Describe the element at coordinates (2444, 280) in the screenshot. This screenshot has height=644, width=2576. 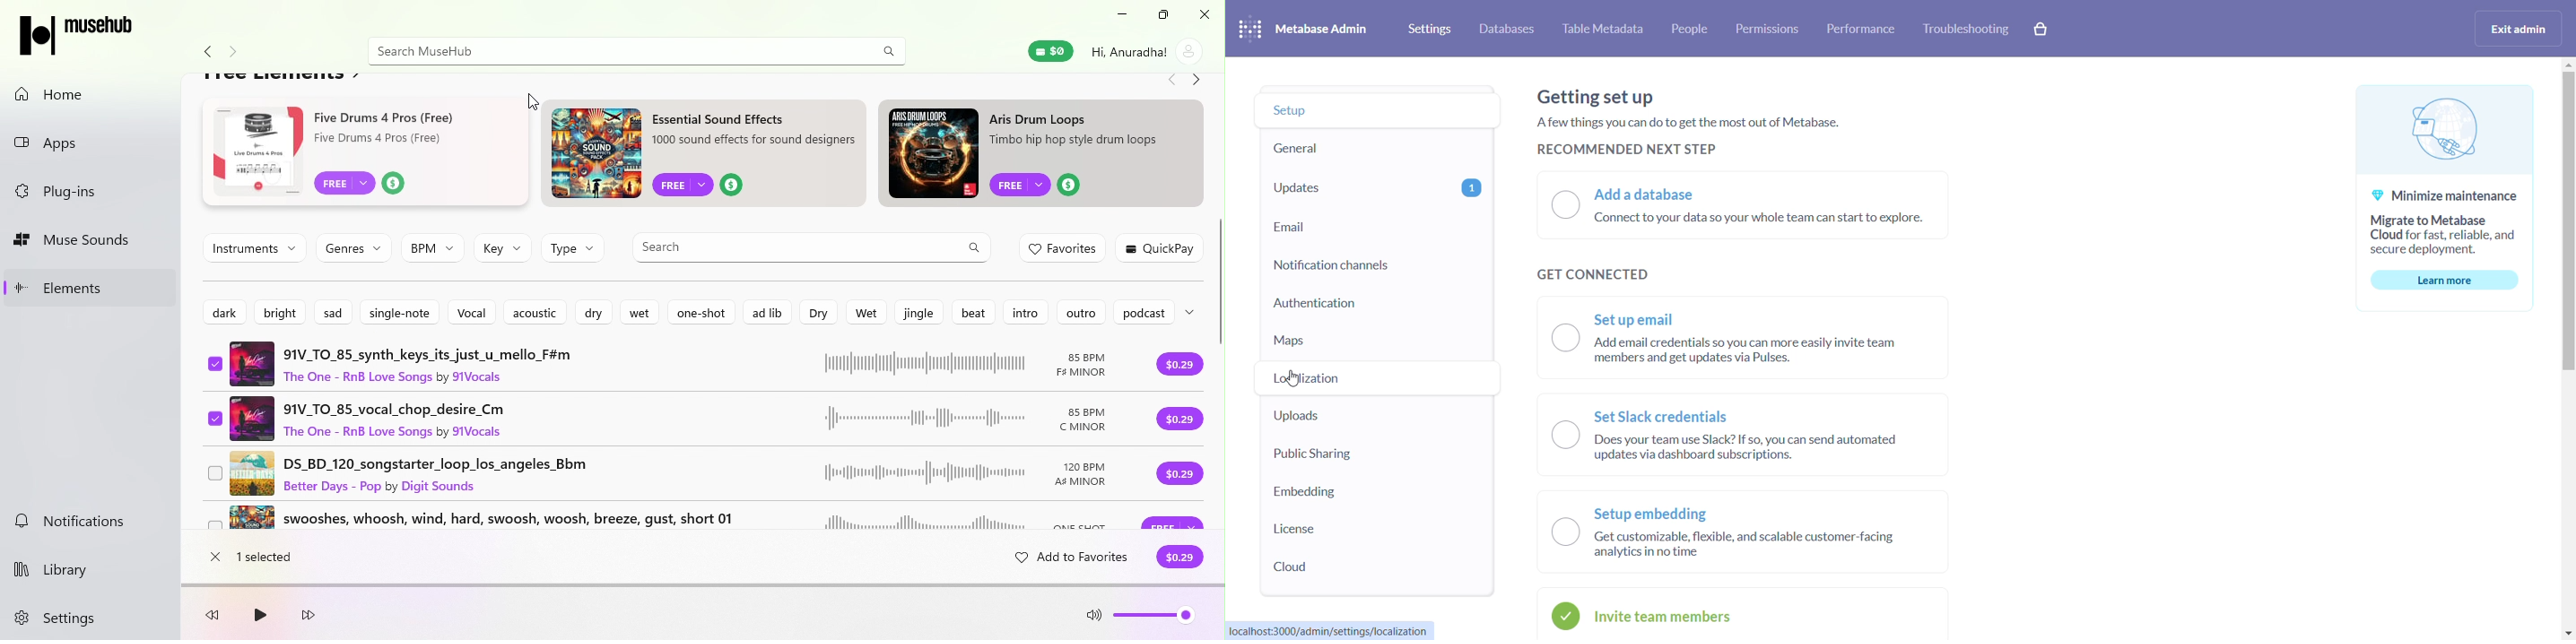
I see `learn more` at that location.